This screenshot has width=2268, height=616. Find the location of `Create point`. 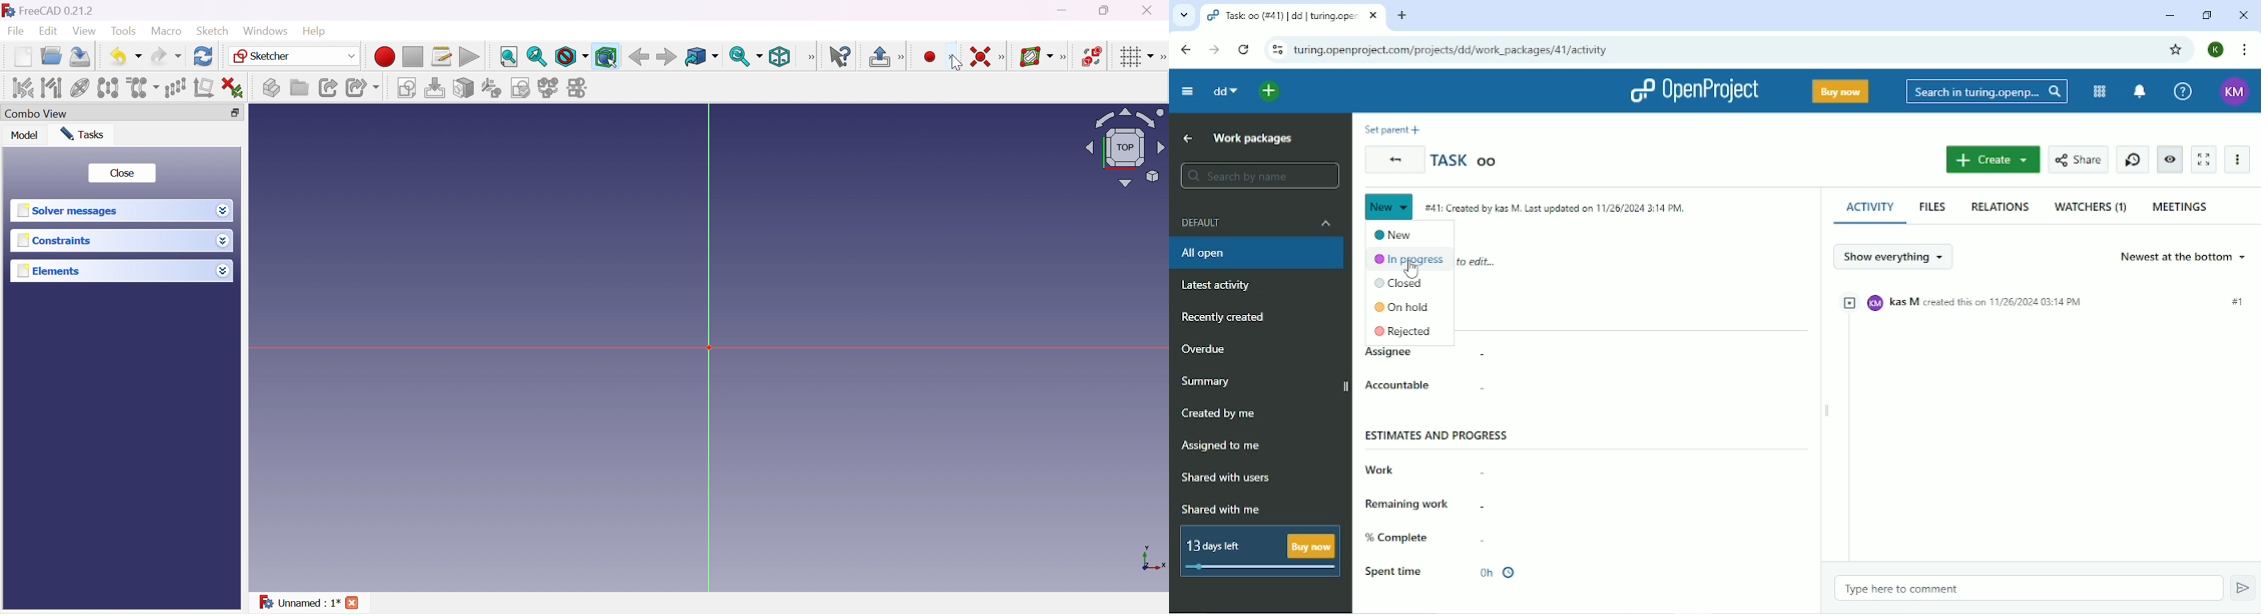

Create point is located at coordinates (929, 57).